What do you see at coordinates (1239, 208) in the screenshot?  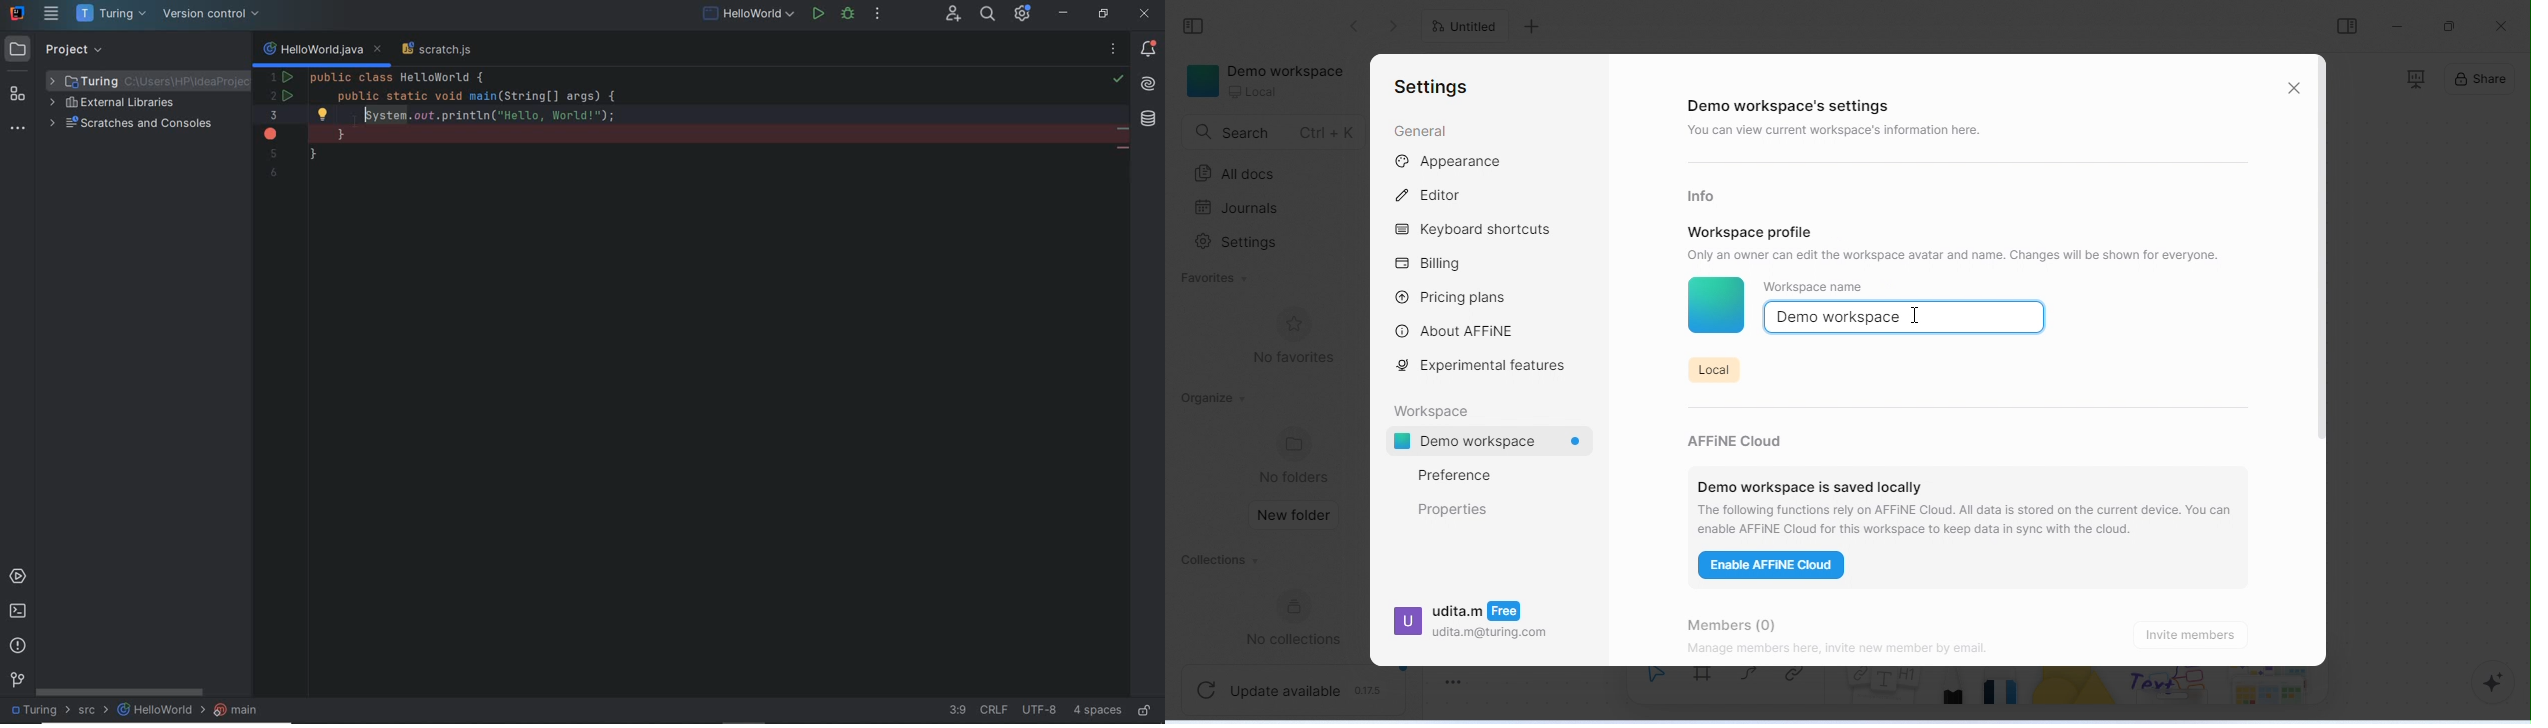 I see `journals` at bounding box center [1239, 208].